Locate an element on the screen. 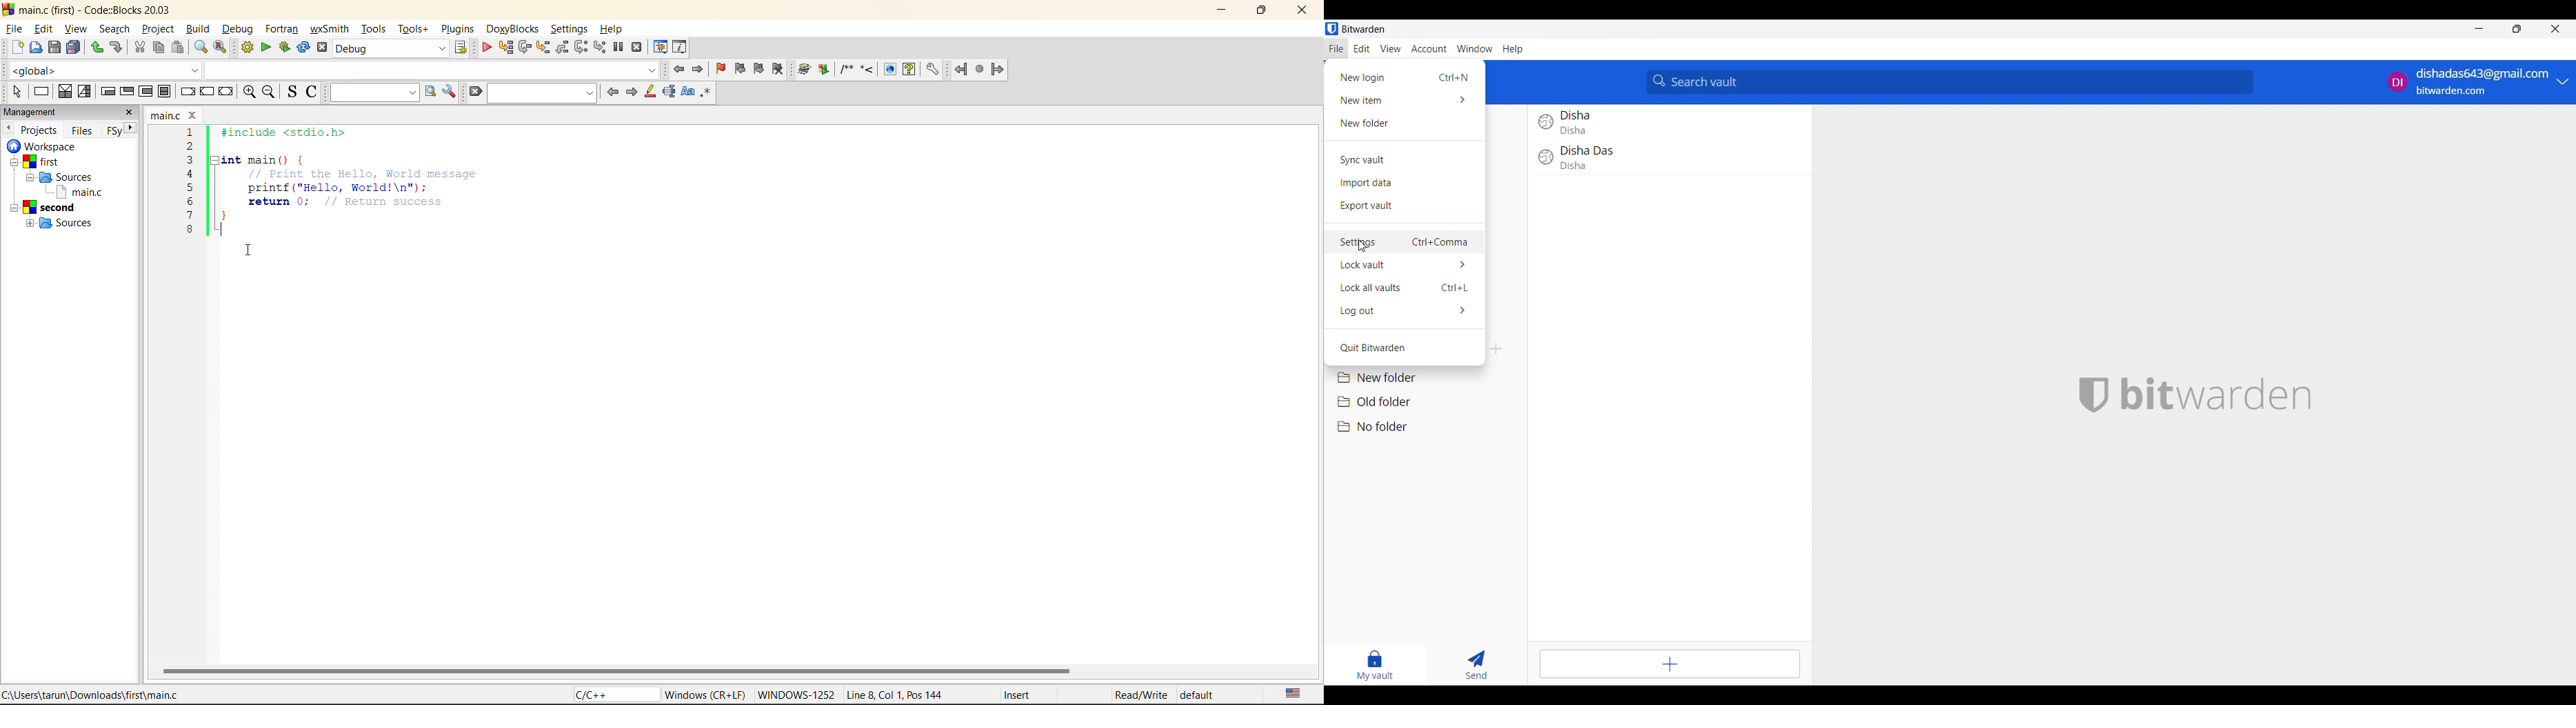 This screenshot has width=2576, height=728. instruction is located at coordinates (43, 92).